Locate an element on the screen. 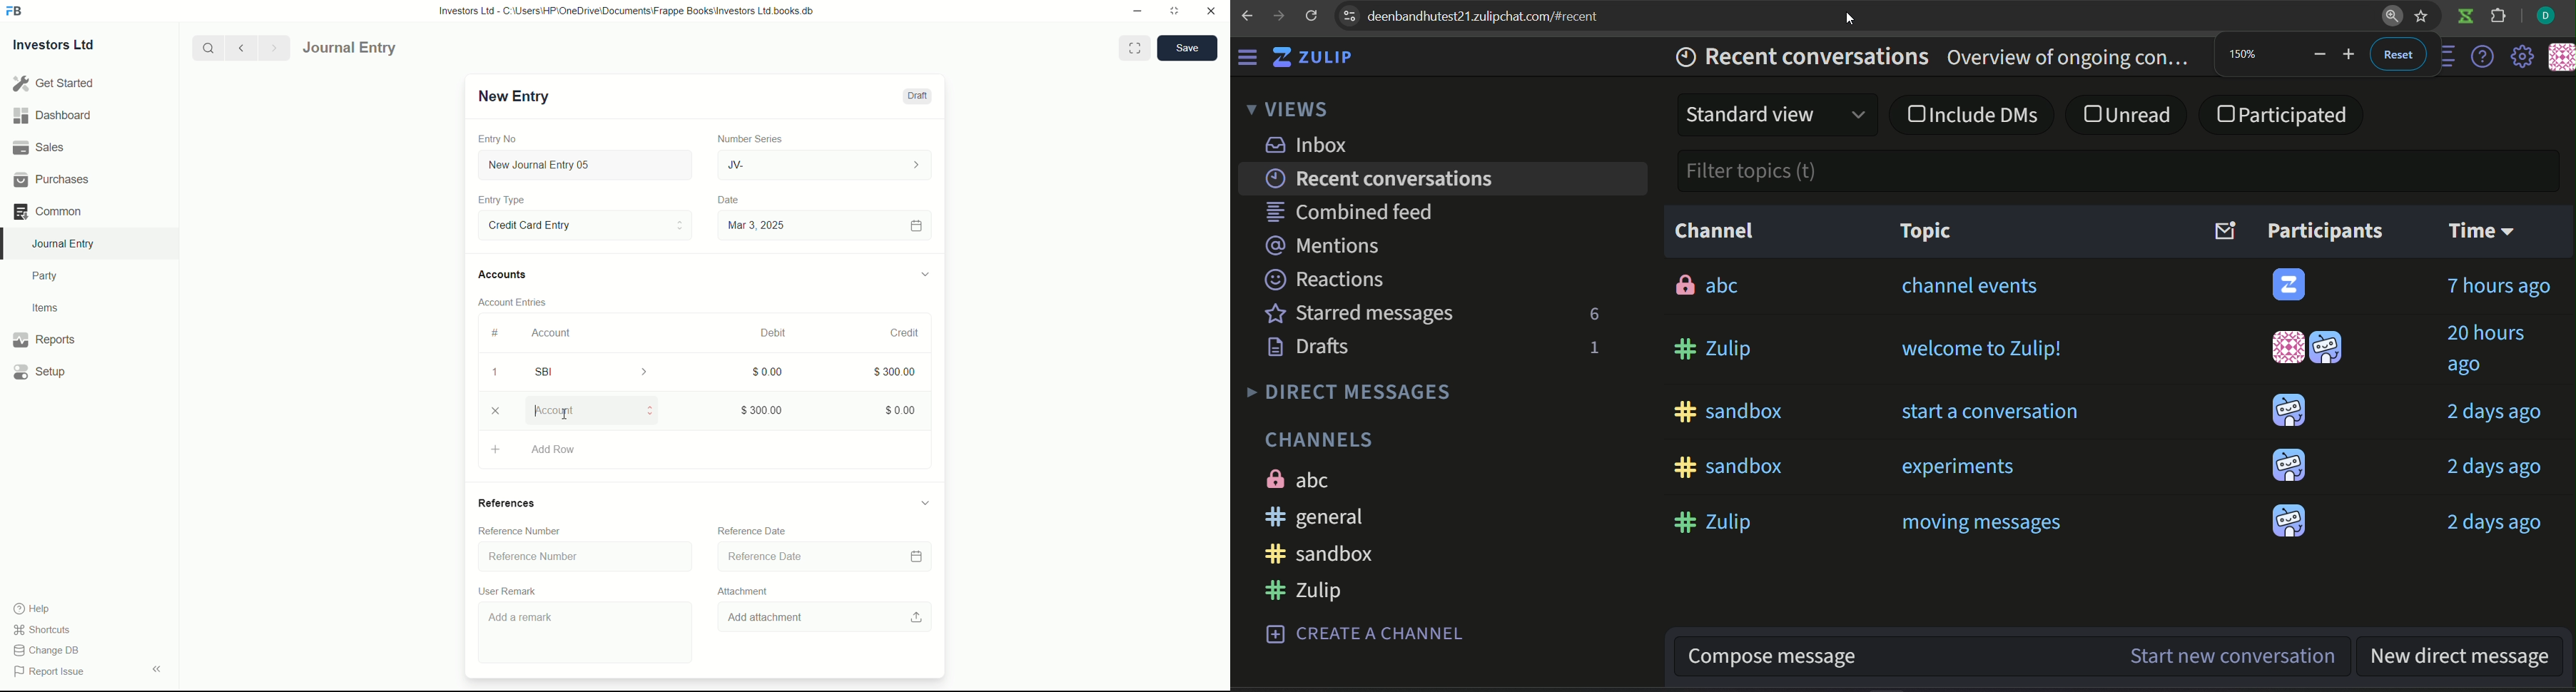  Journal Entry is located at coordinates (386, 48).